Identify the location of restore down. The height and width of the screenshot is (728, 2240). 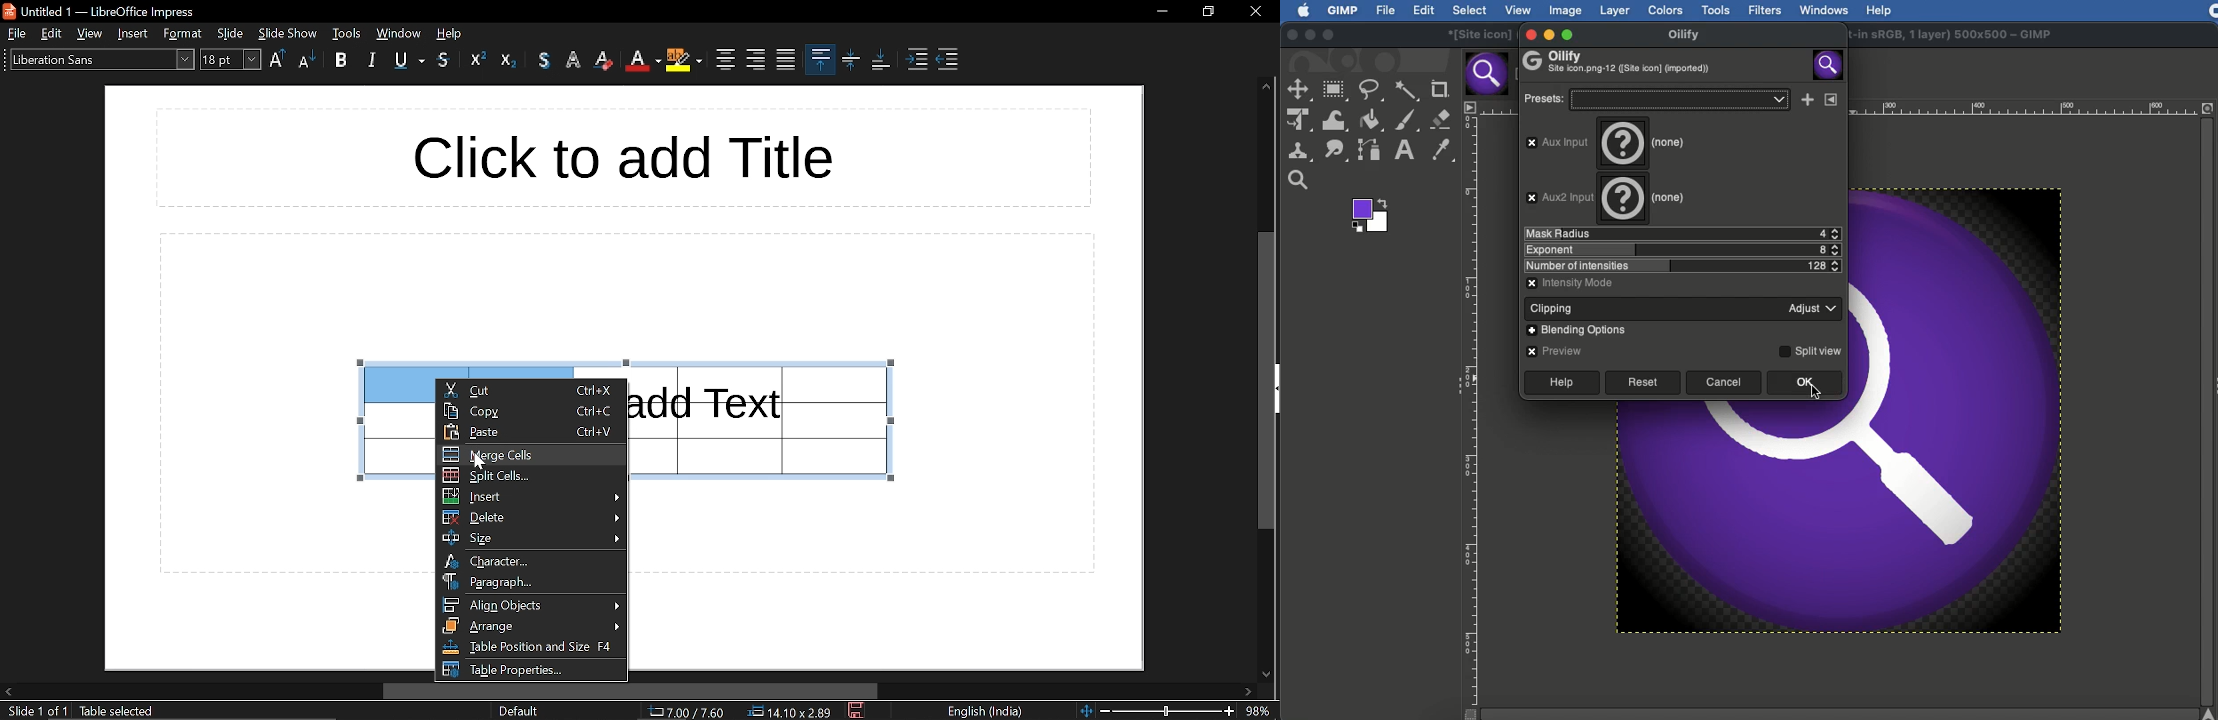
(1209, 11).